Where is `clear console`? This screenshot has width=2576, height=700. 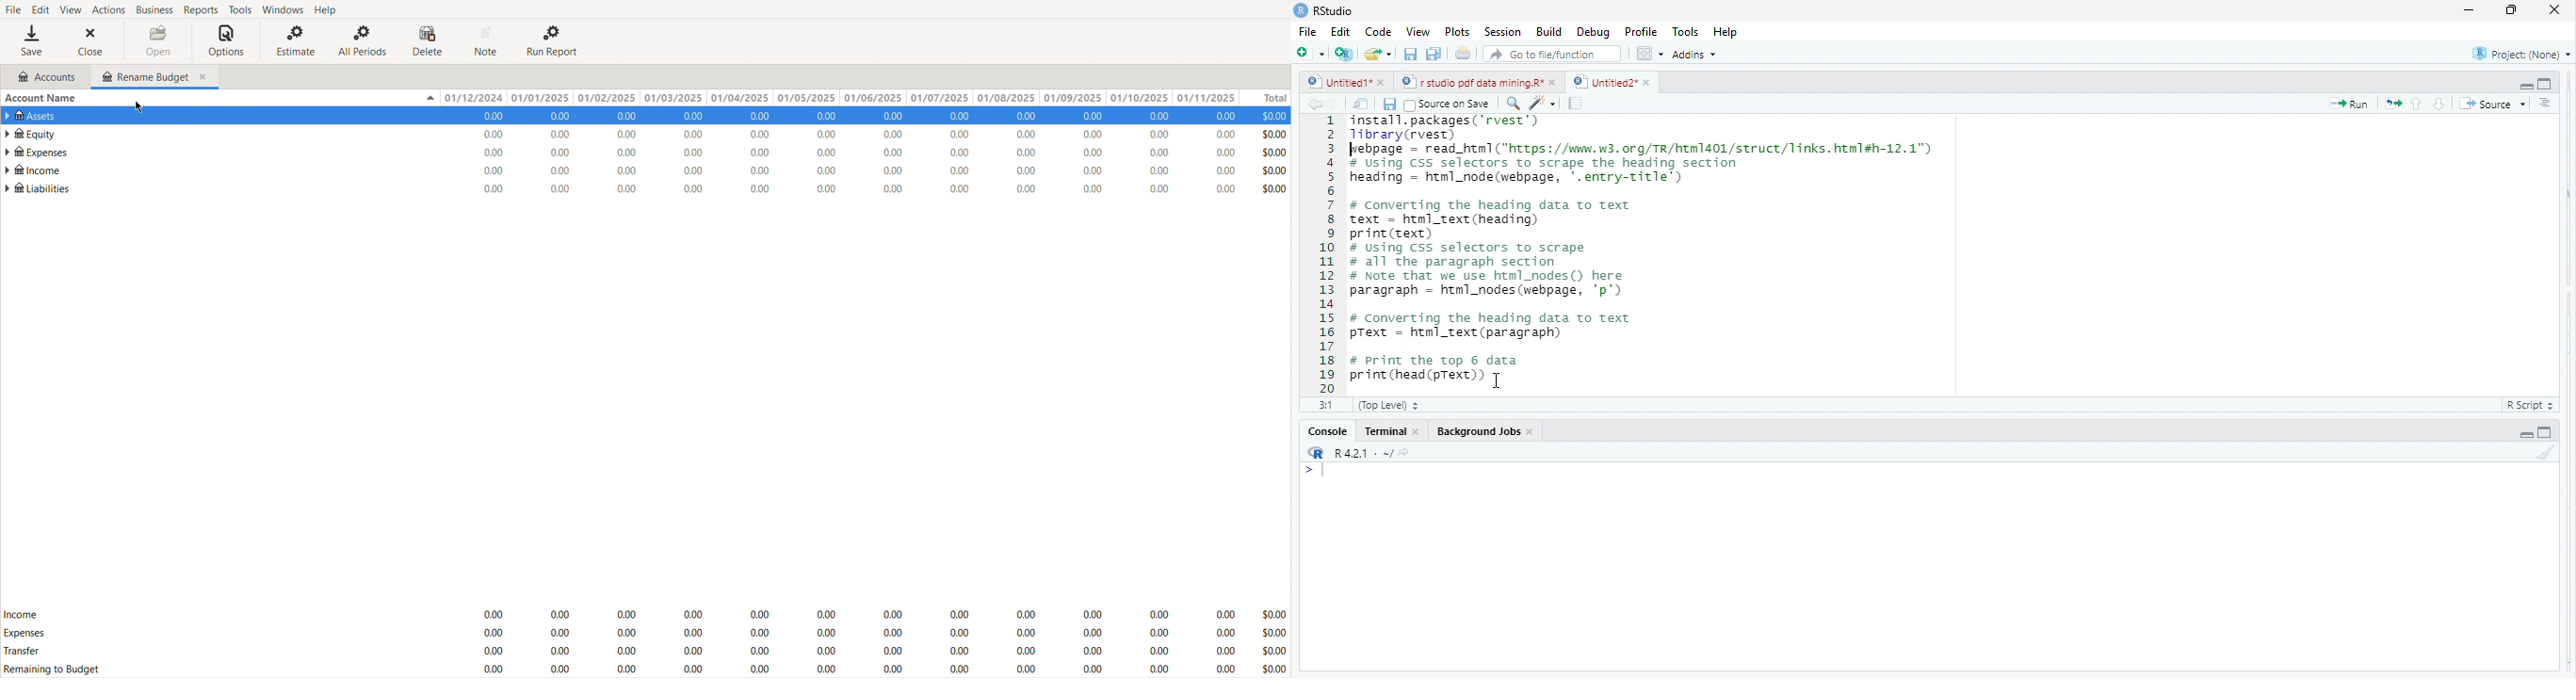
clear console is located at coordinates (2553, 450).